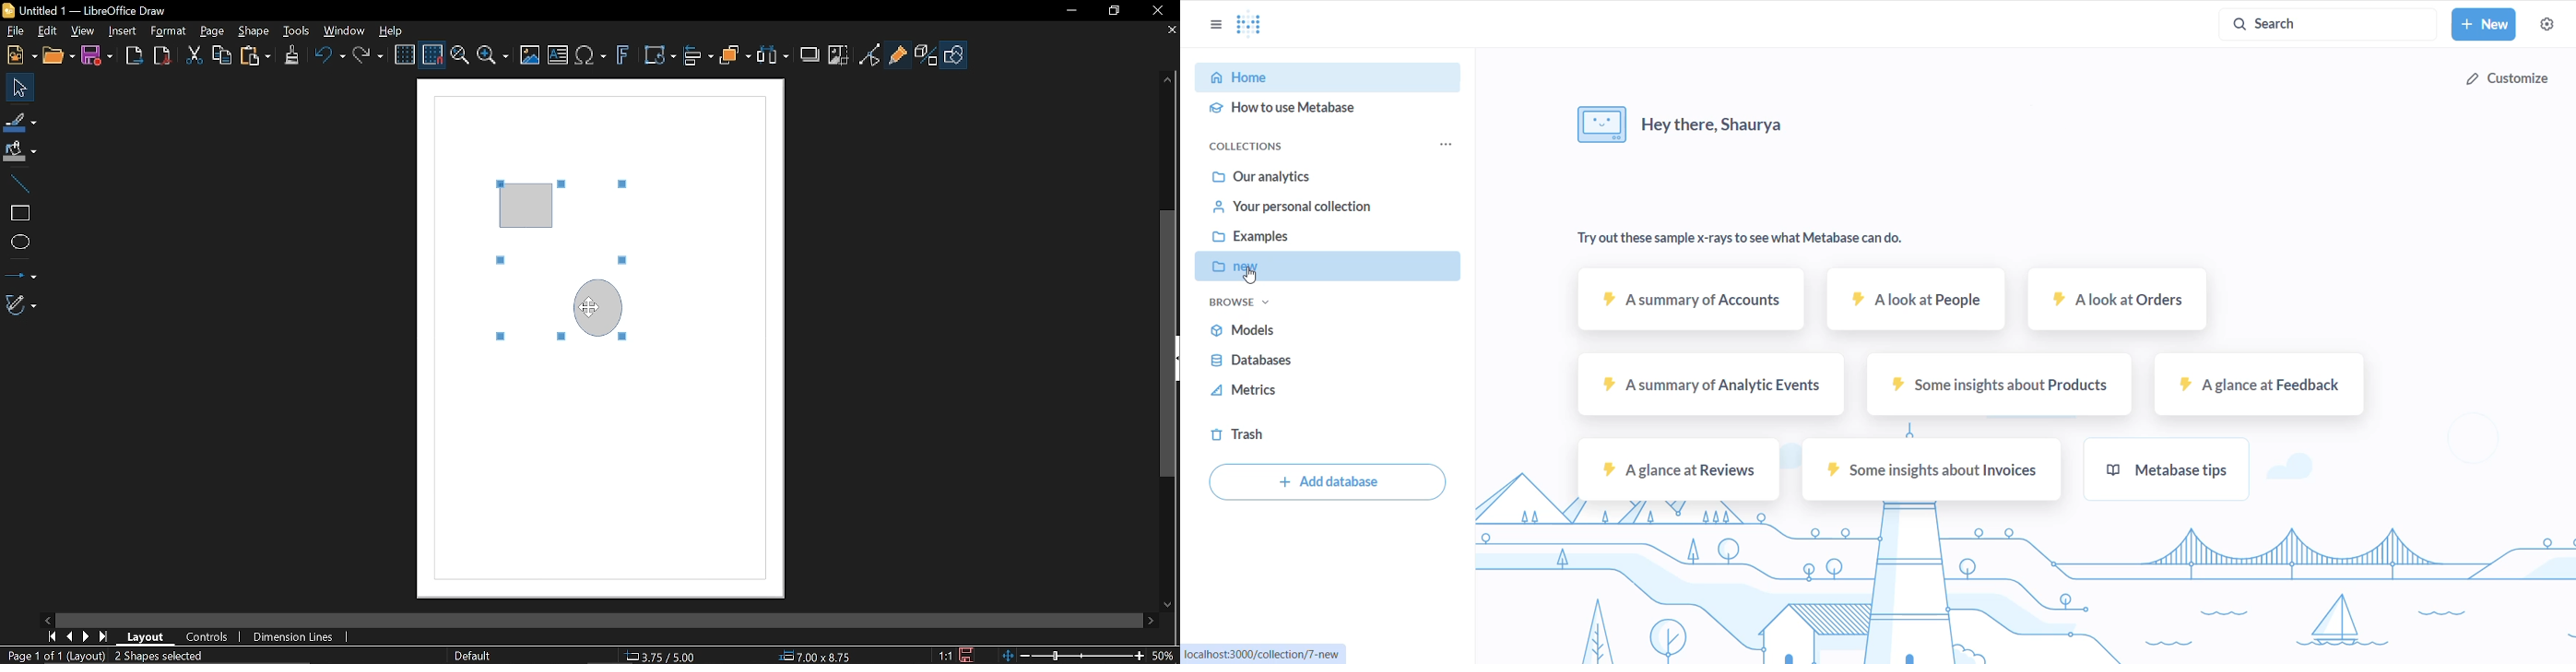  I want to click on Close, so click(1160, 10).